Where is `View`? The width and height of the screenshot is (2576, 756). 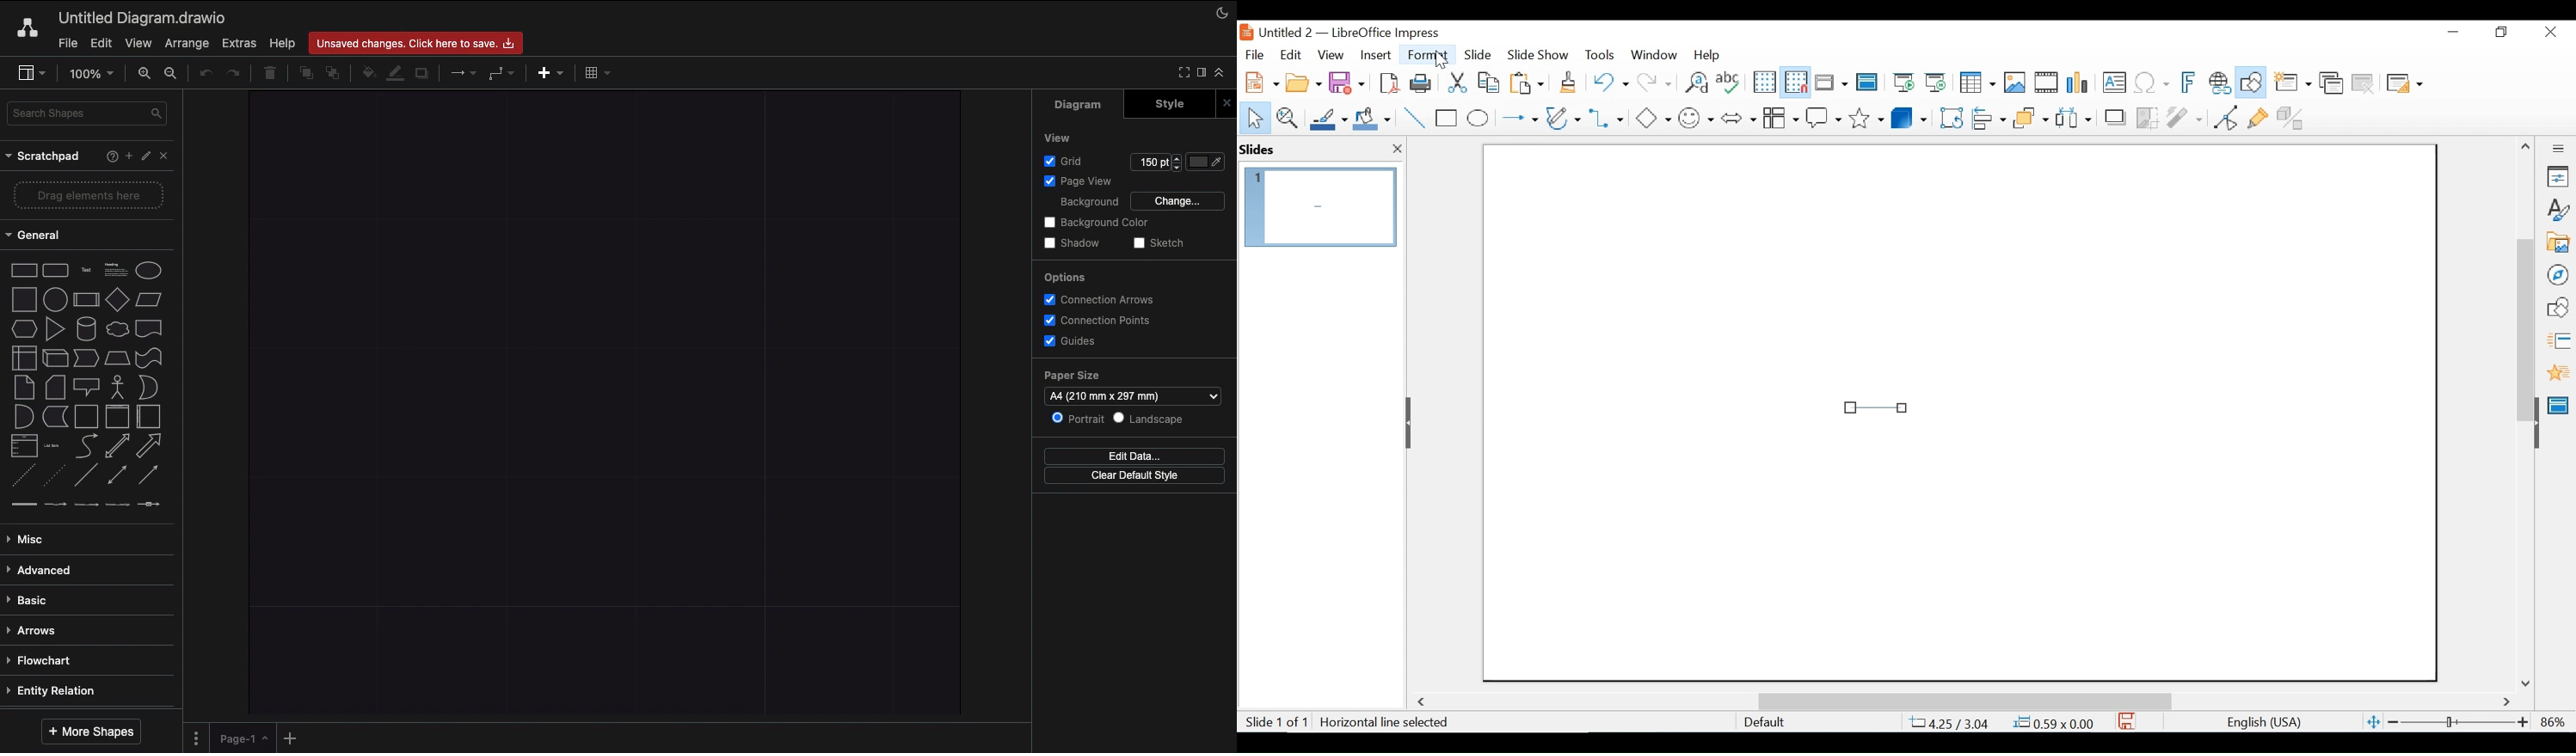
View is located at coordinates (137, 44).